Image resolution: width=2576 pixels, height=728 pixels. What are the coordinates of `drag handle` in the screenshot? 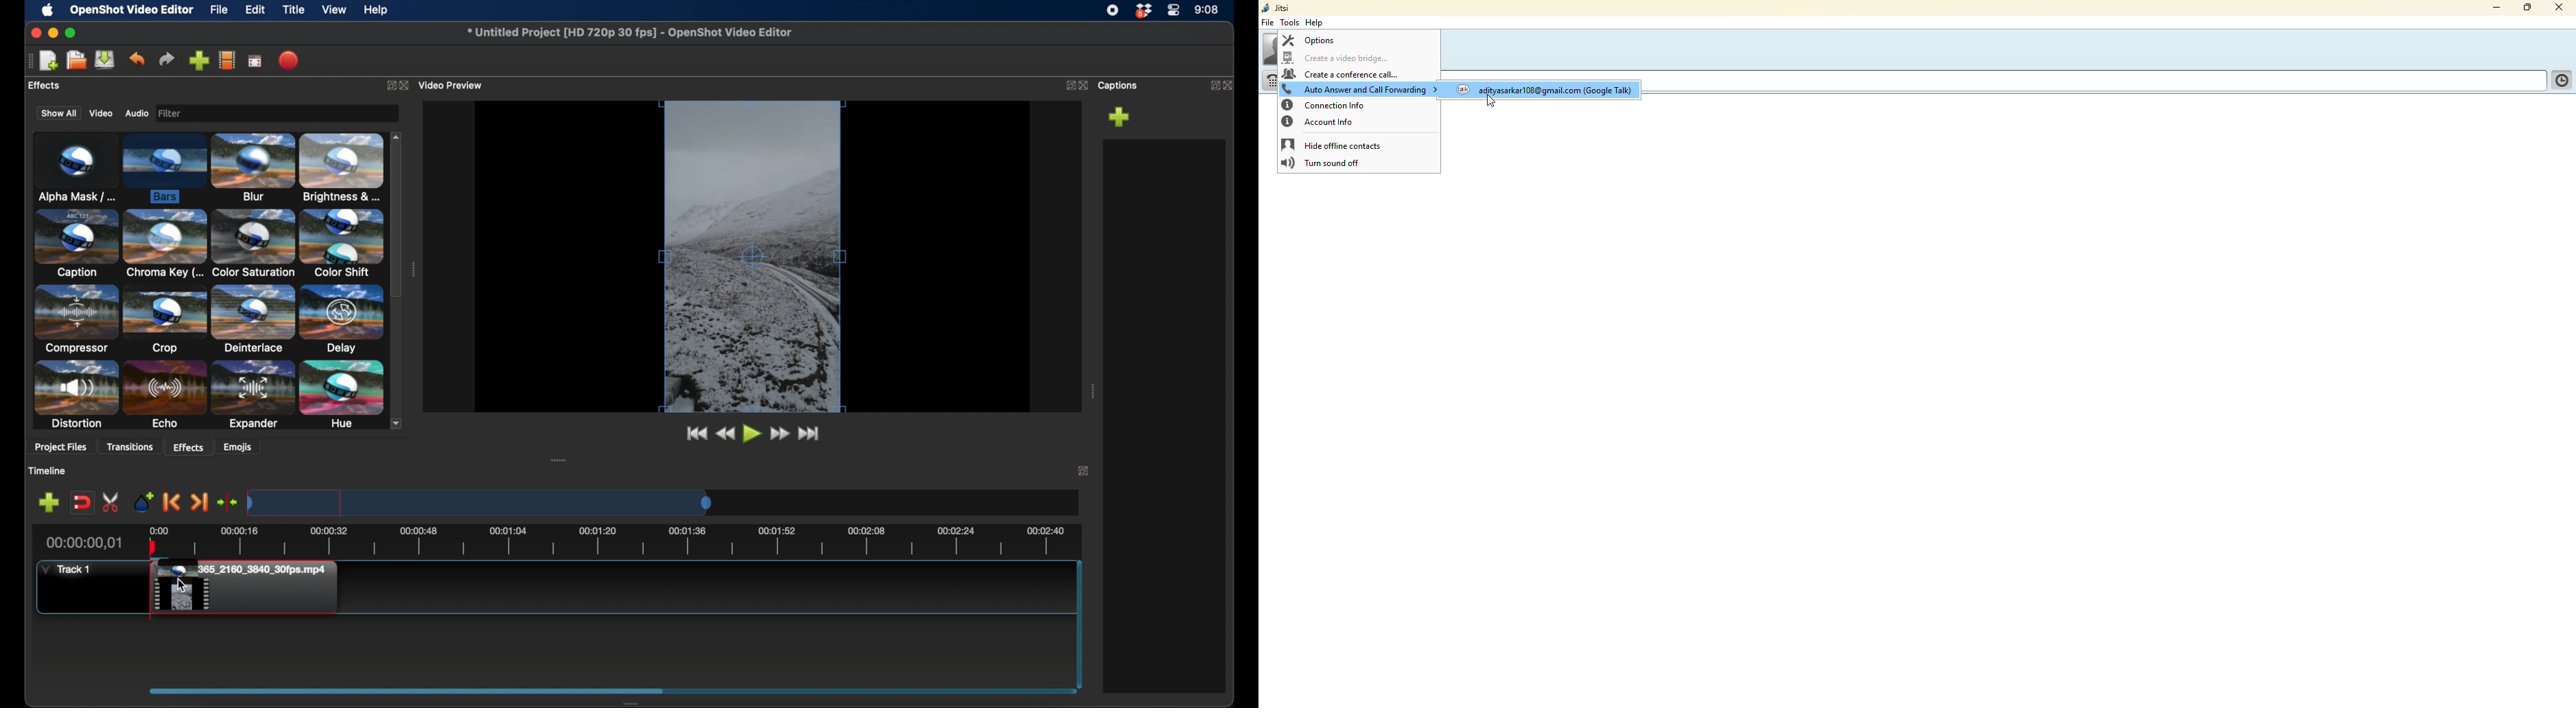 It's located at (26, 61).